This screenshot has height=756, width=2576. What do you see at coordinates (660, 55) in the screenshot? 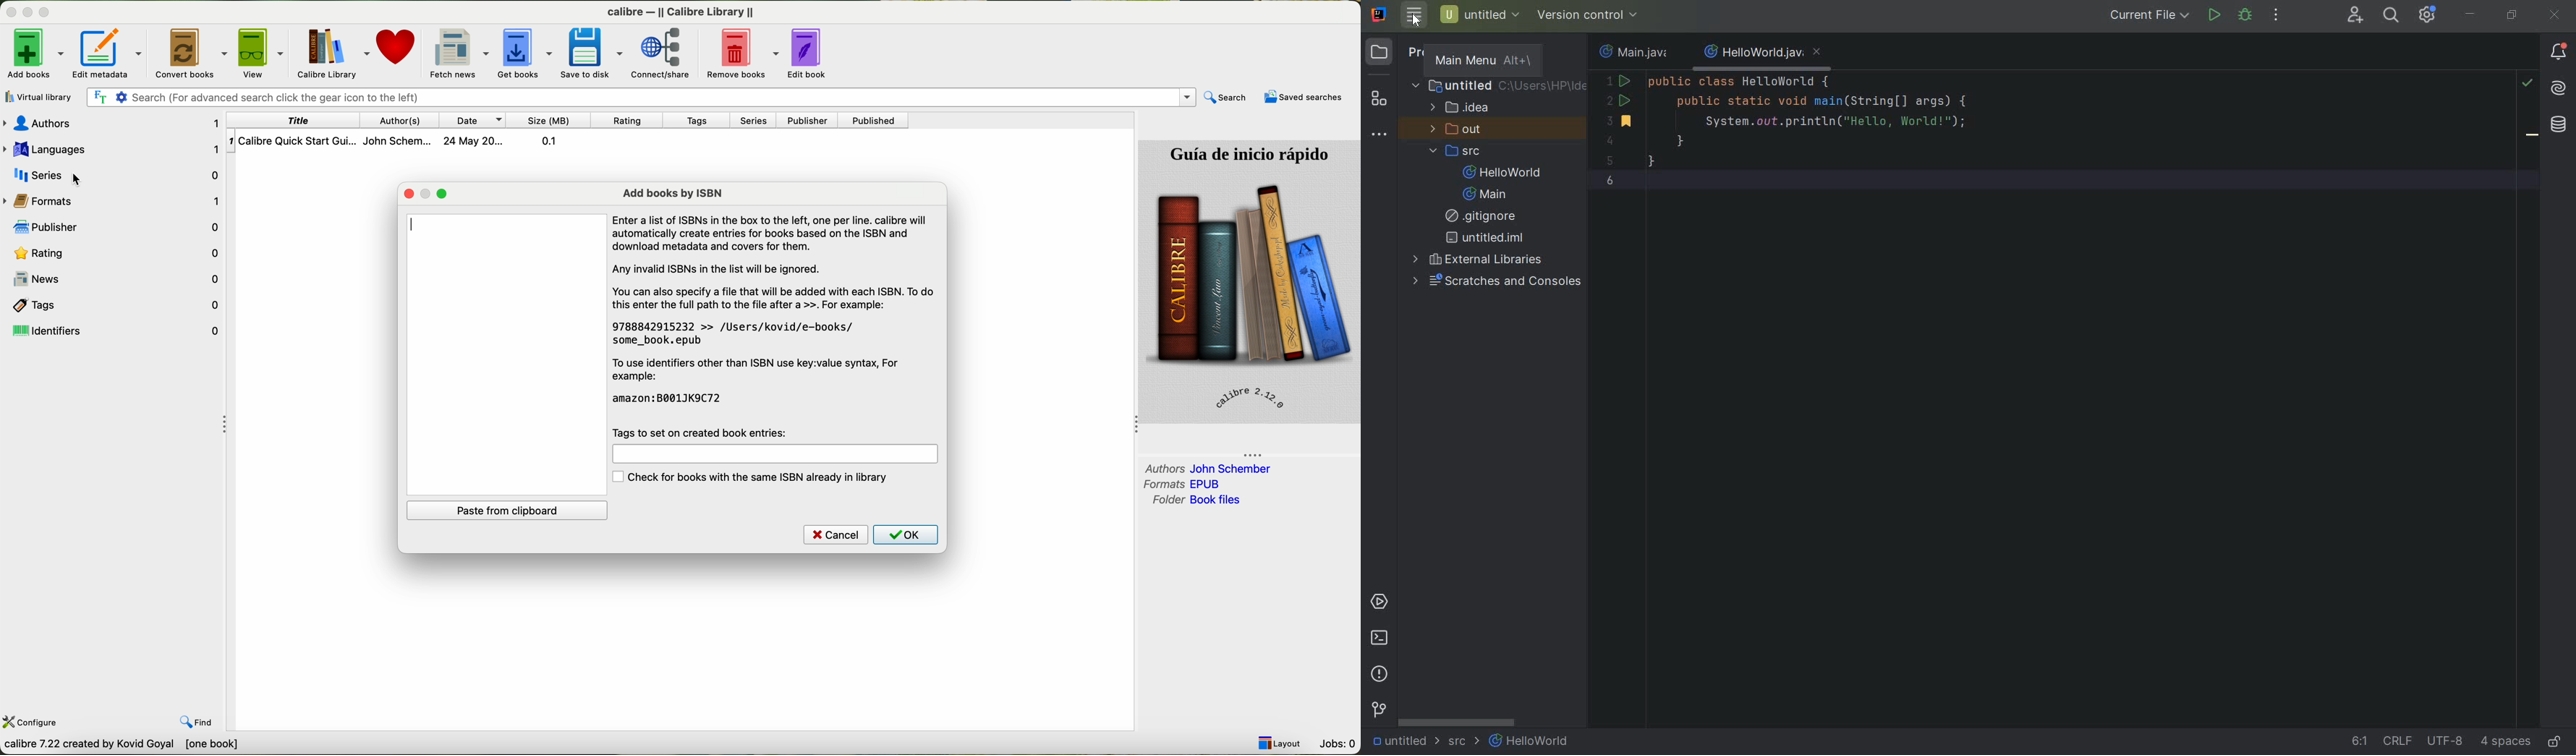
I see `connect/share` at bounding box center [660, 55].